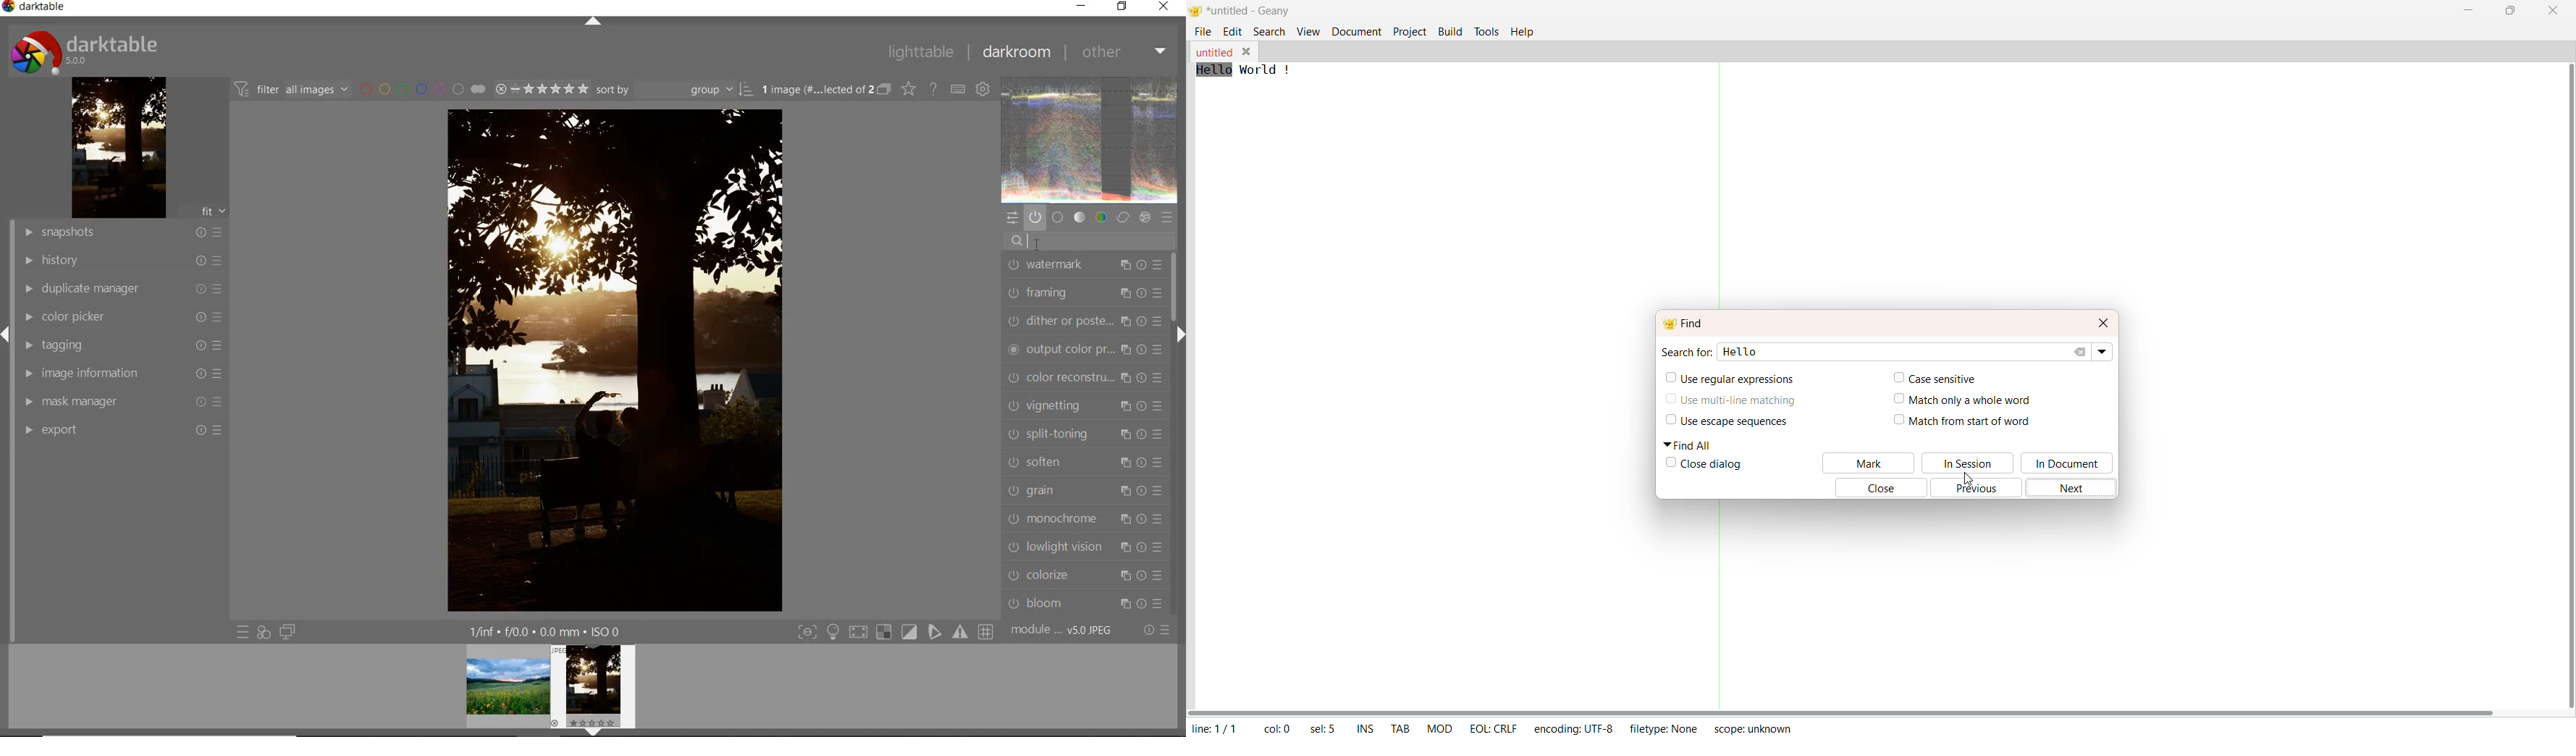 Image resolution: width=2576 pixels, height=756 pixels. Describe the element at coordinates (1089, 241) in the screenshot. I see `search modules` at that location.